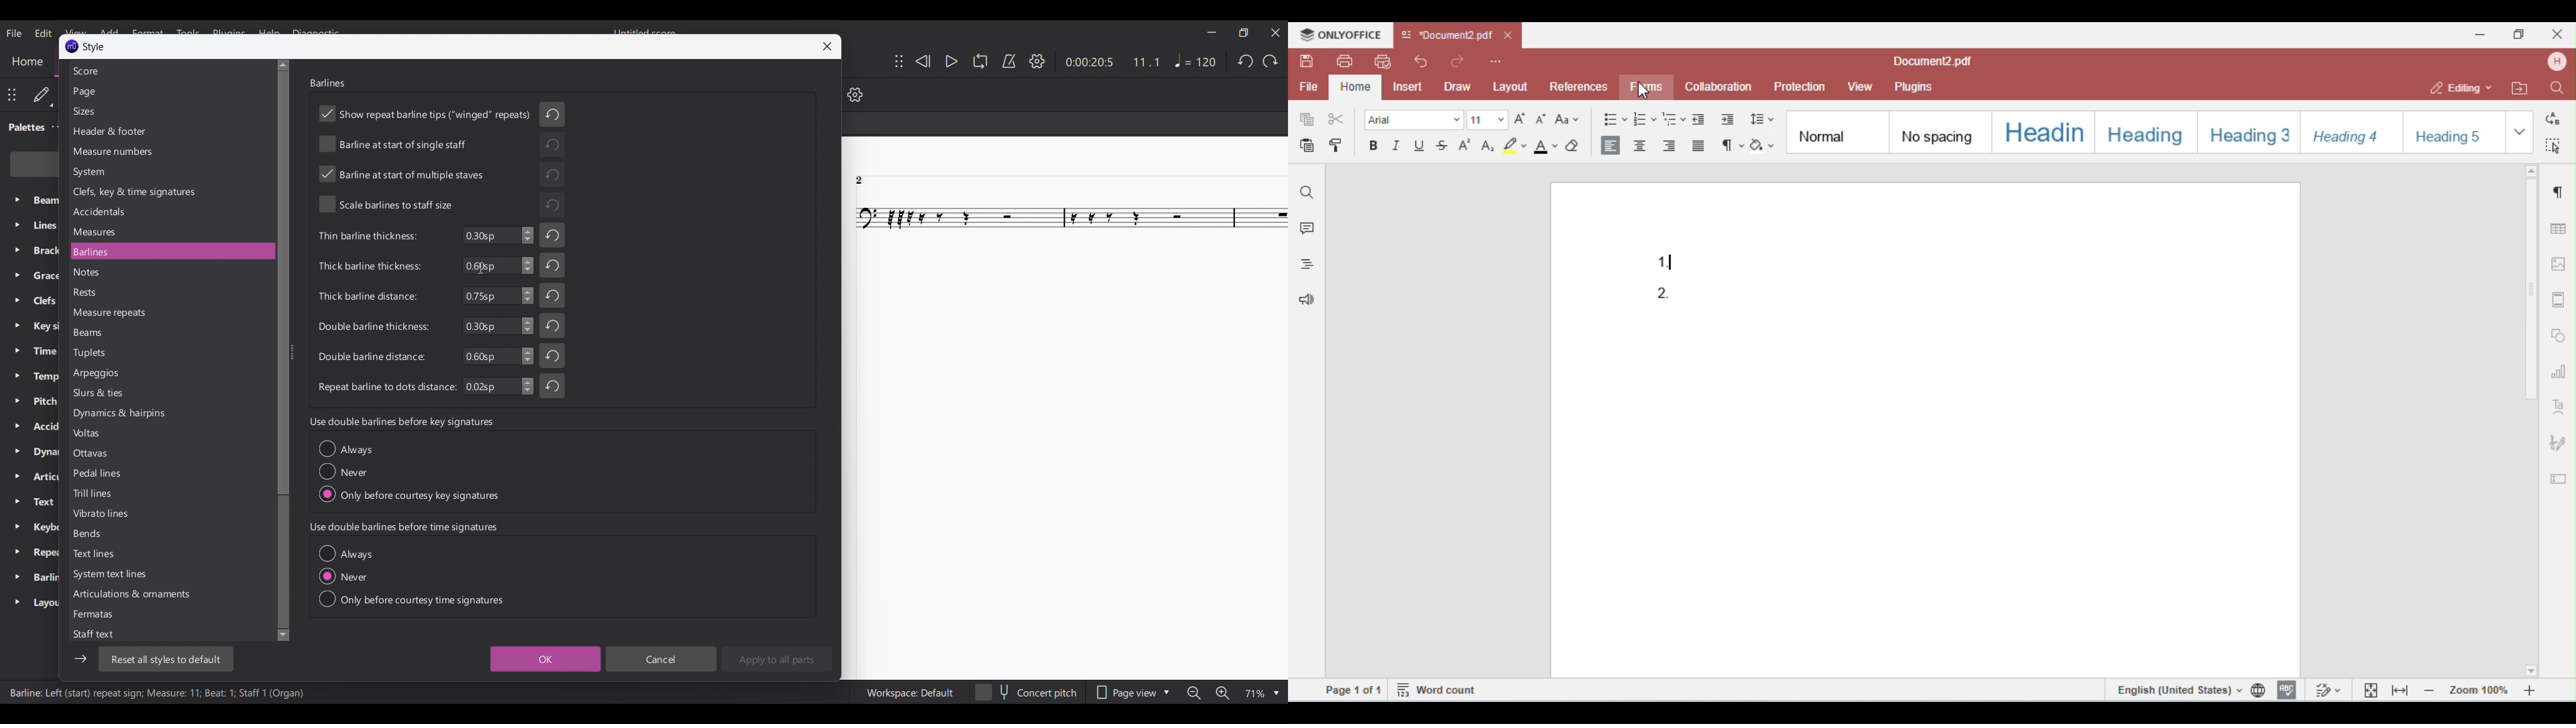 The width and height of the screenshot is (2576, 728). What do you see at coordinates (12, 95) in the screenshot?
I see `Change toolbar position` at bounding box center [12, 95].